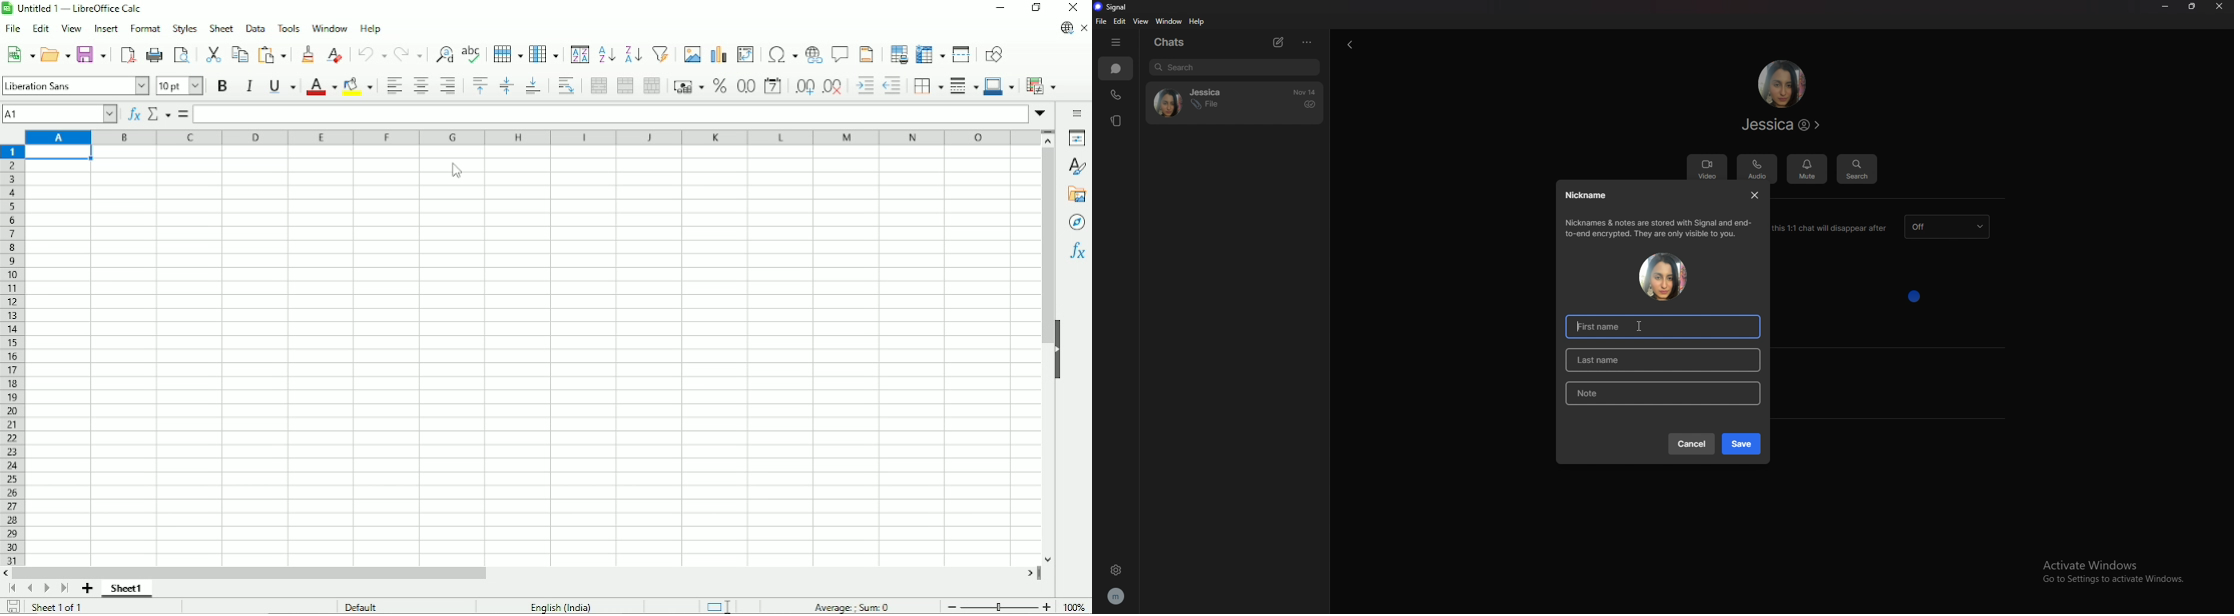 This screenshot has width=2240, height=616. Describe the element at coordinates (91, 55) in the screenshot. I see `Save` at that location.